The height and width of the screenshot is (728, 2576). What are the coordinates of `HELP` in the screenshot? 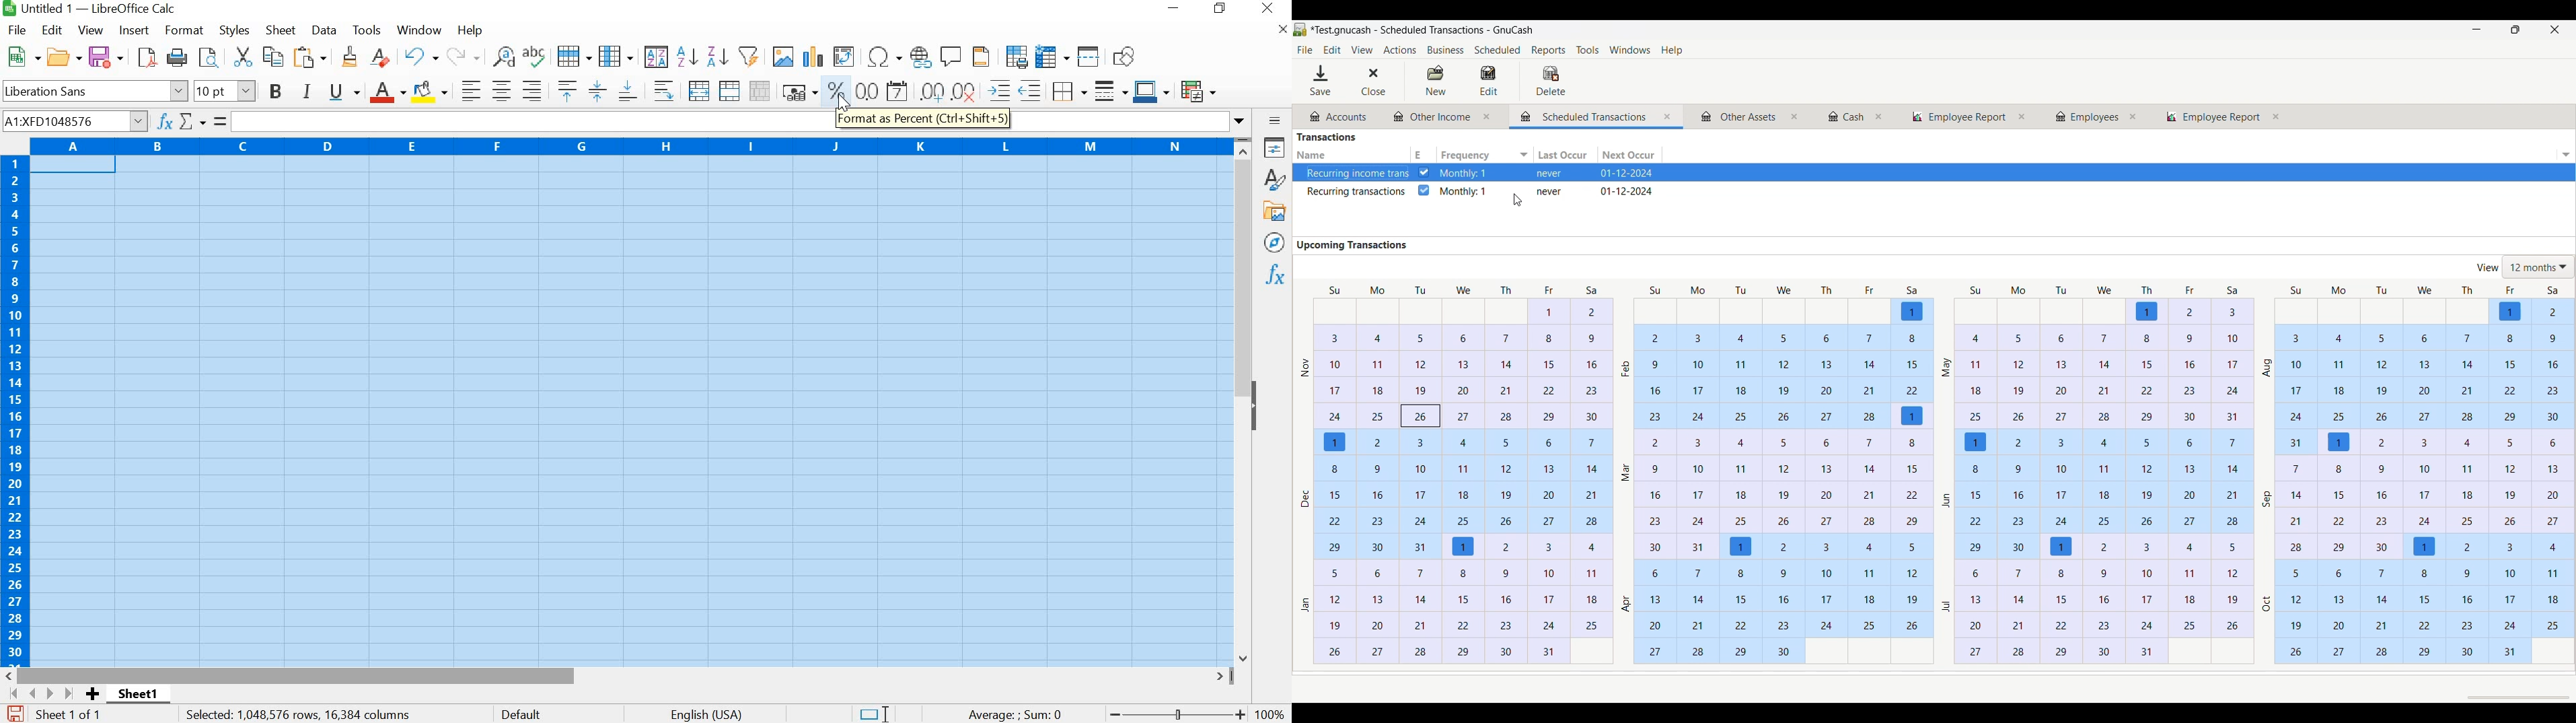 It's located at (471, 30).